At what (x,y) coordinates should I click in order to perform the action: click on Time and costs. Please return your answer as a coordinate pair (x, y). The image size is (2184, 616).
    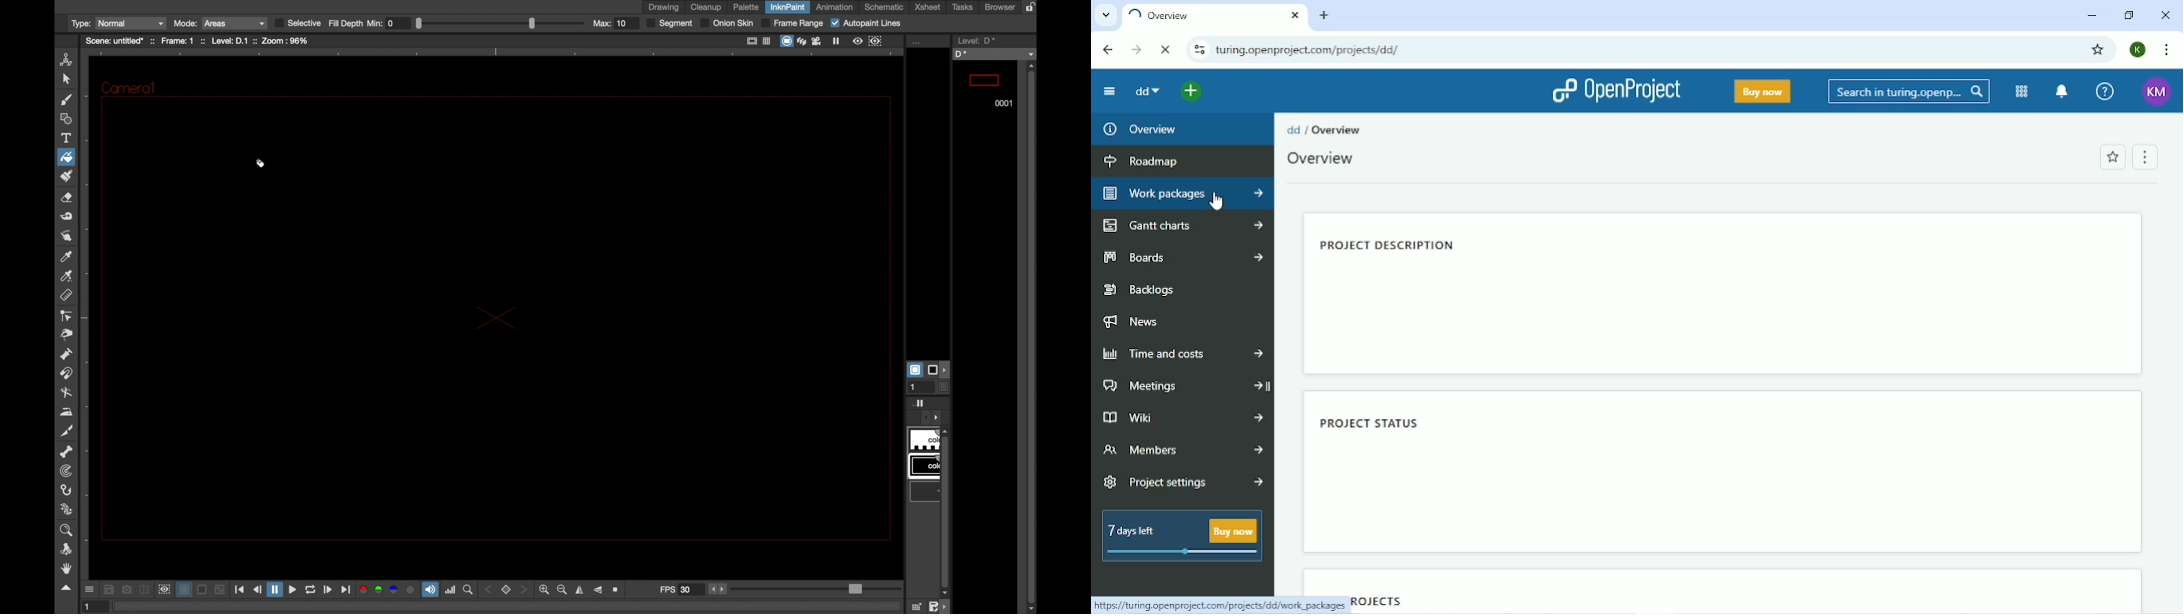
    Looking at the image, I should click on (1182, 353).